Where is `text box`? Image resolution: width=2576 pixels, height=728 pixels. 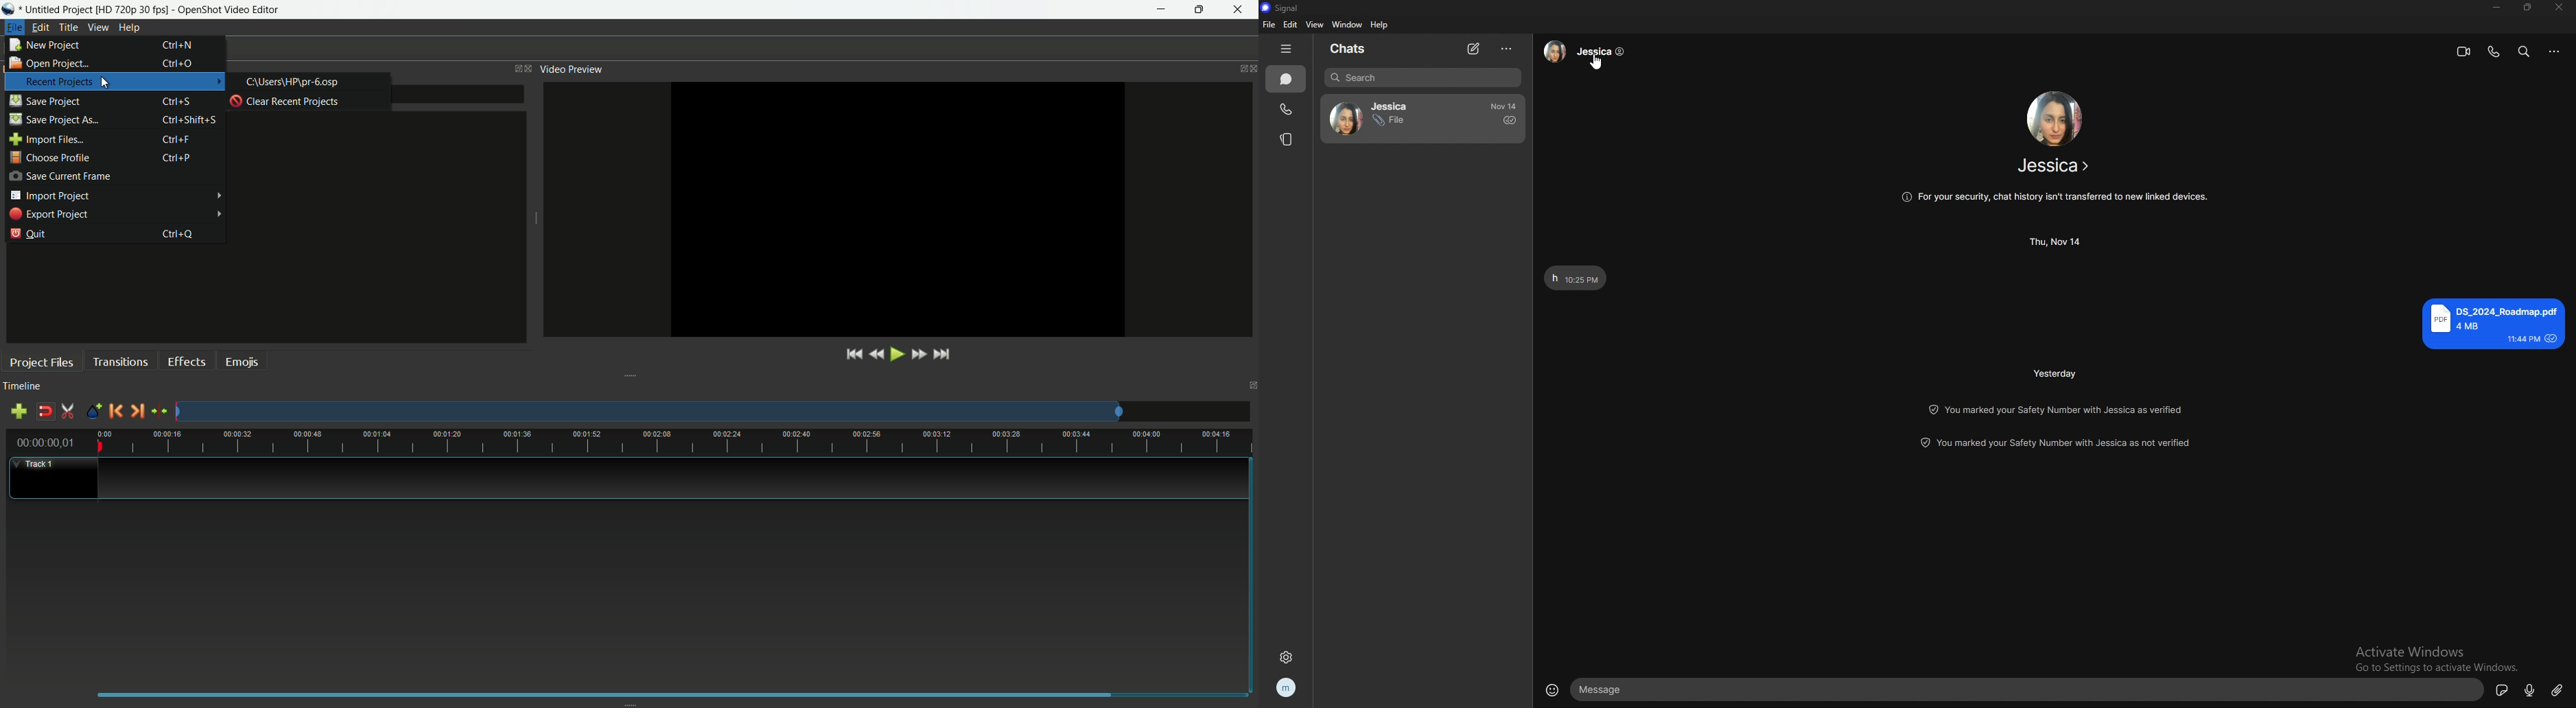
text box is located at coordinates (2028, 690).